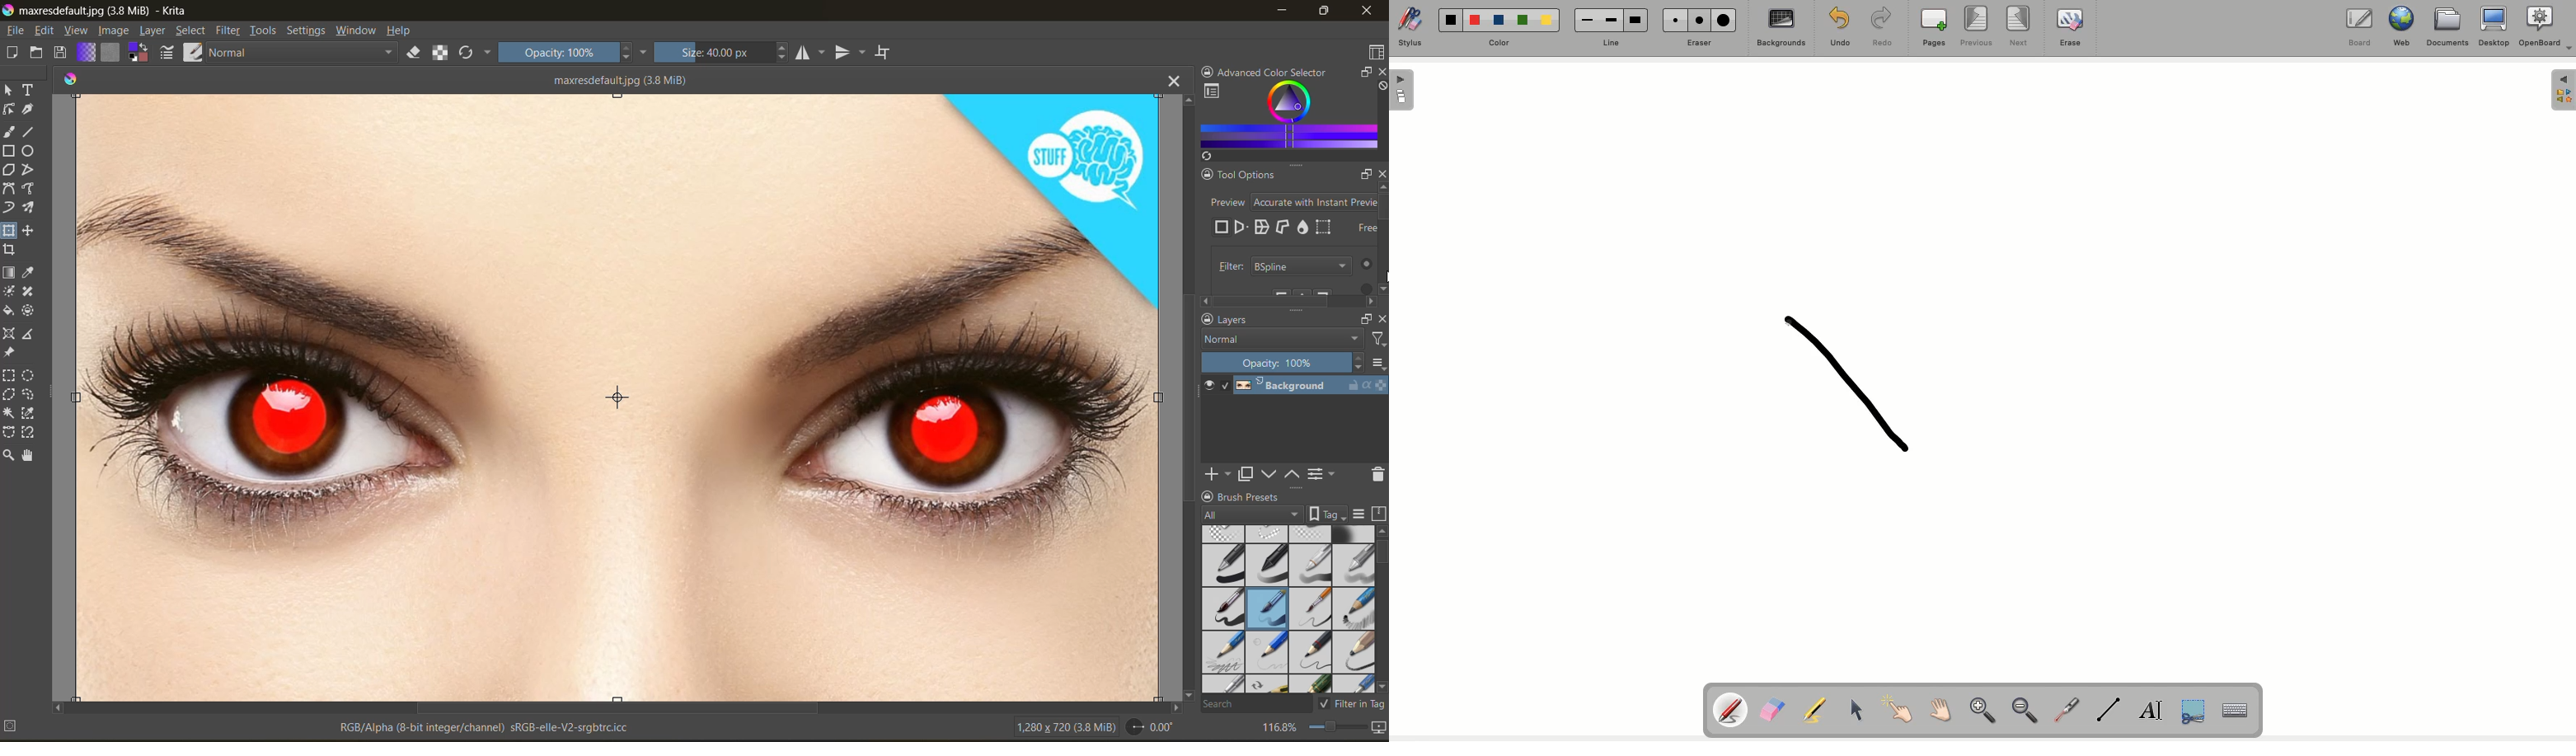  What do you see at coordinates (32, 413) in the screenshot?
I see `tool` at bounding box center [32, 413].